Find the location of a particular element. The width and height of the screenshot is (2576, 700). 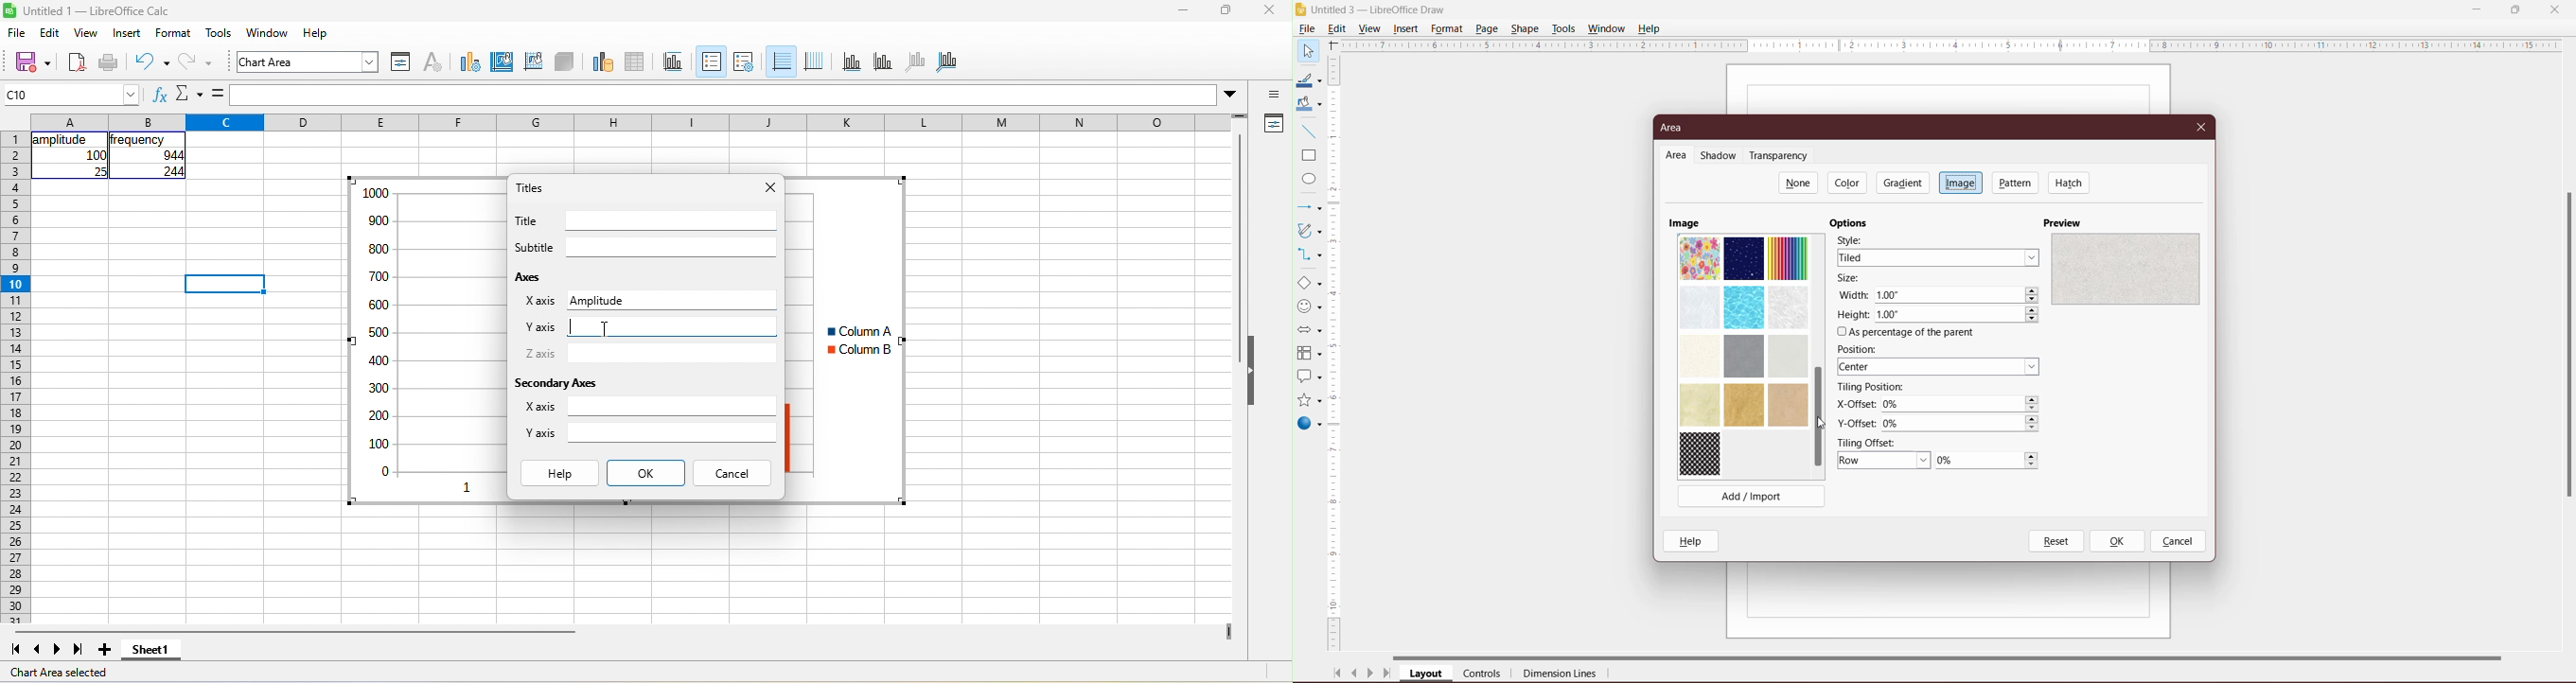

formula bar is located at coordinates (724, 95).